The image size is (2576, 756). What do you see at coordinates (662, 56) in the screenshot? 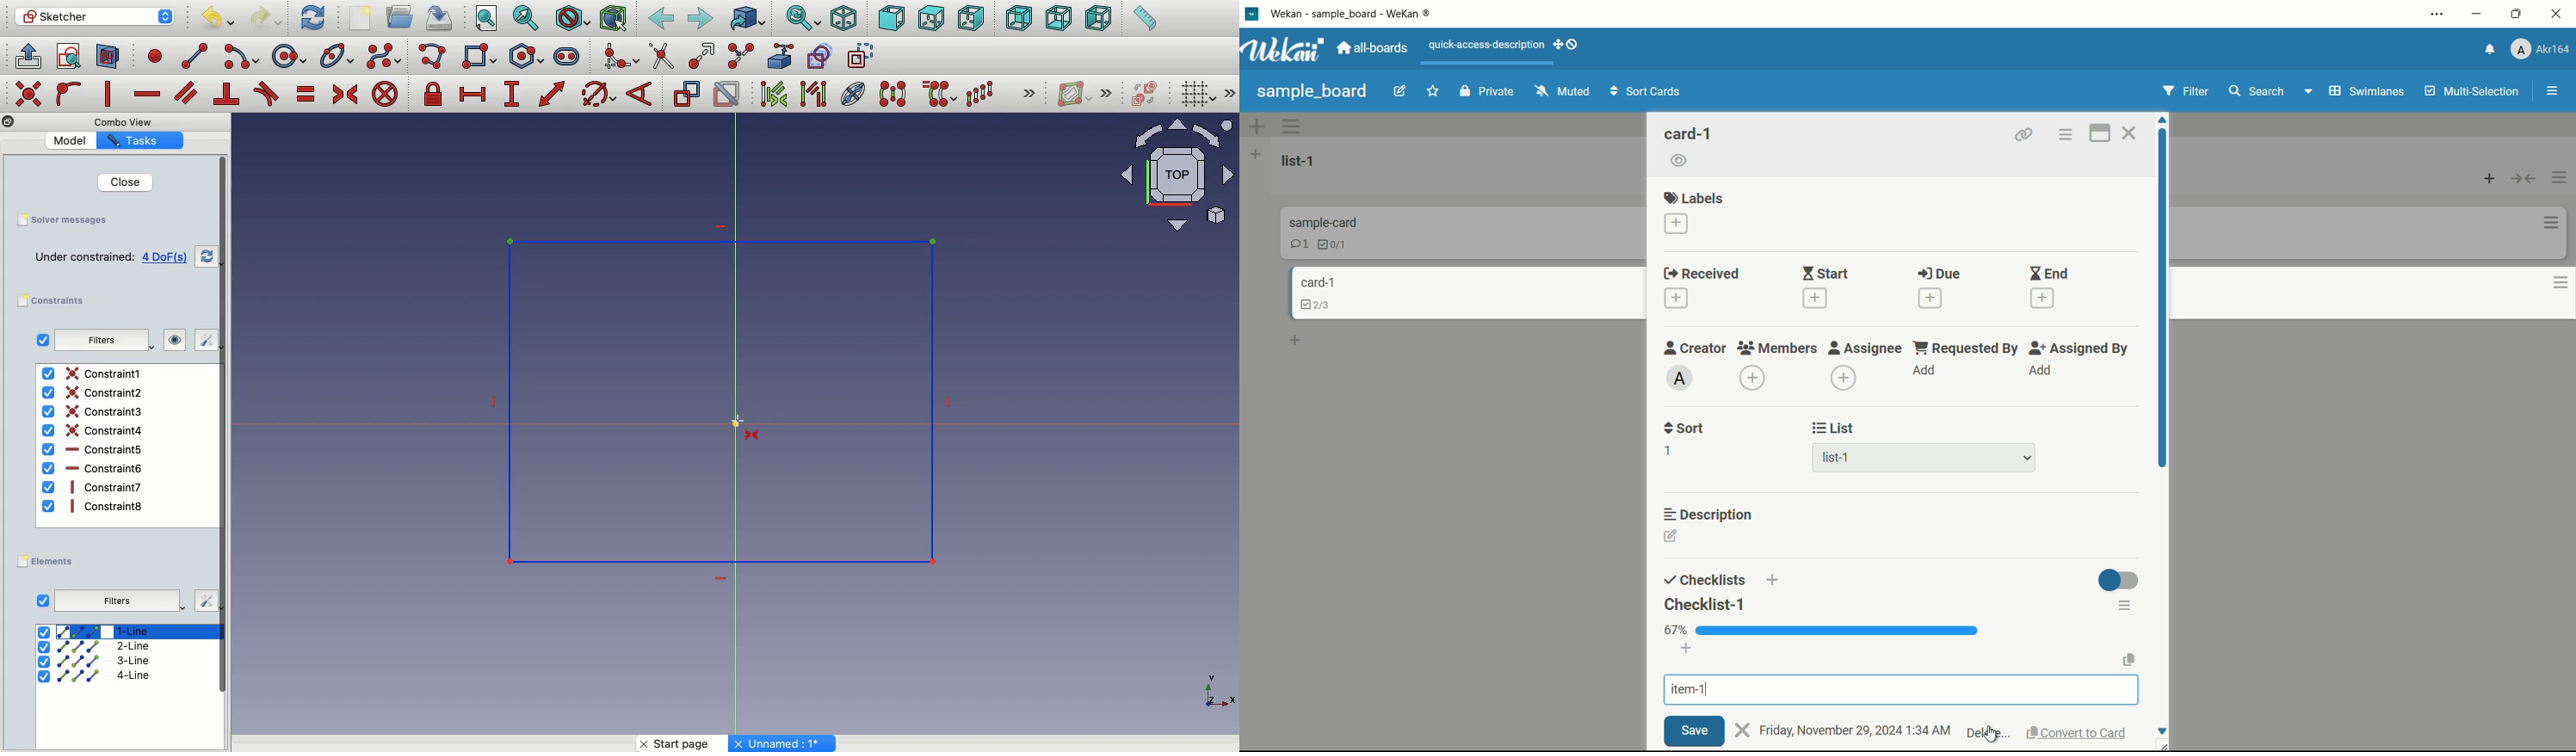
I see `Trim edge` at bounding box center [662, 56].